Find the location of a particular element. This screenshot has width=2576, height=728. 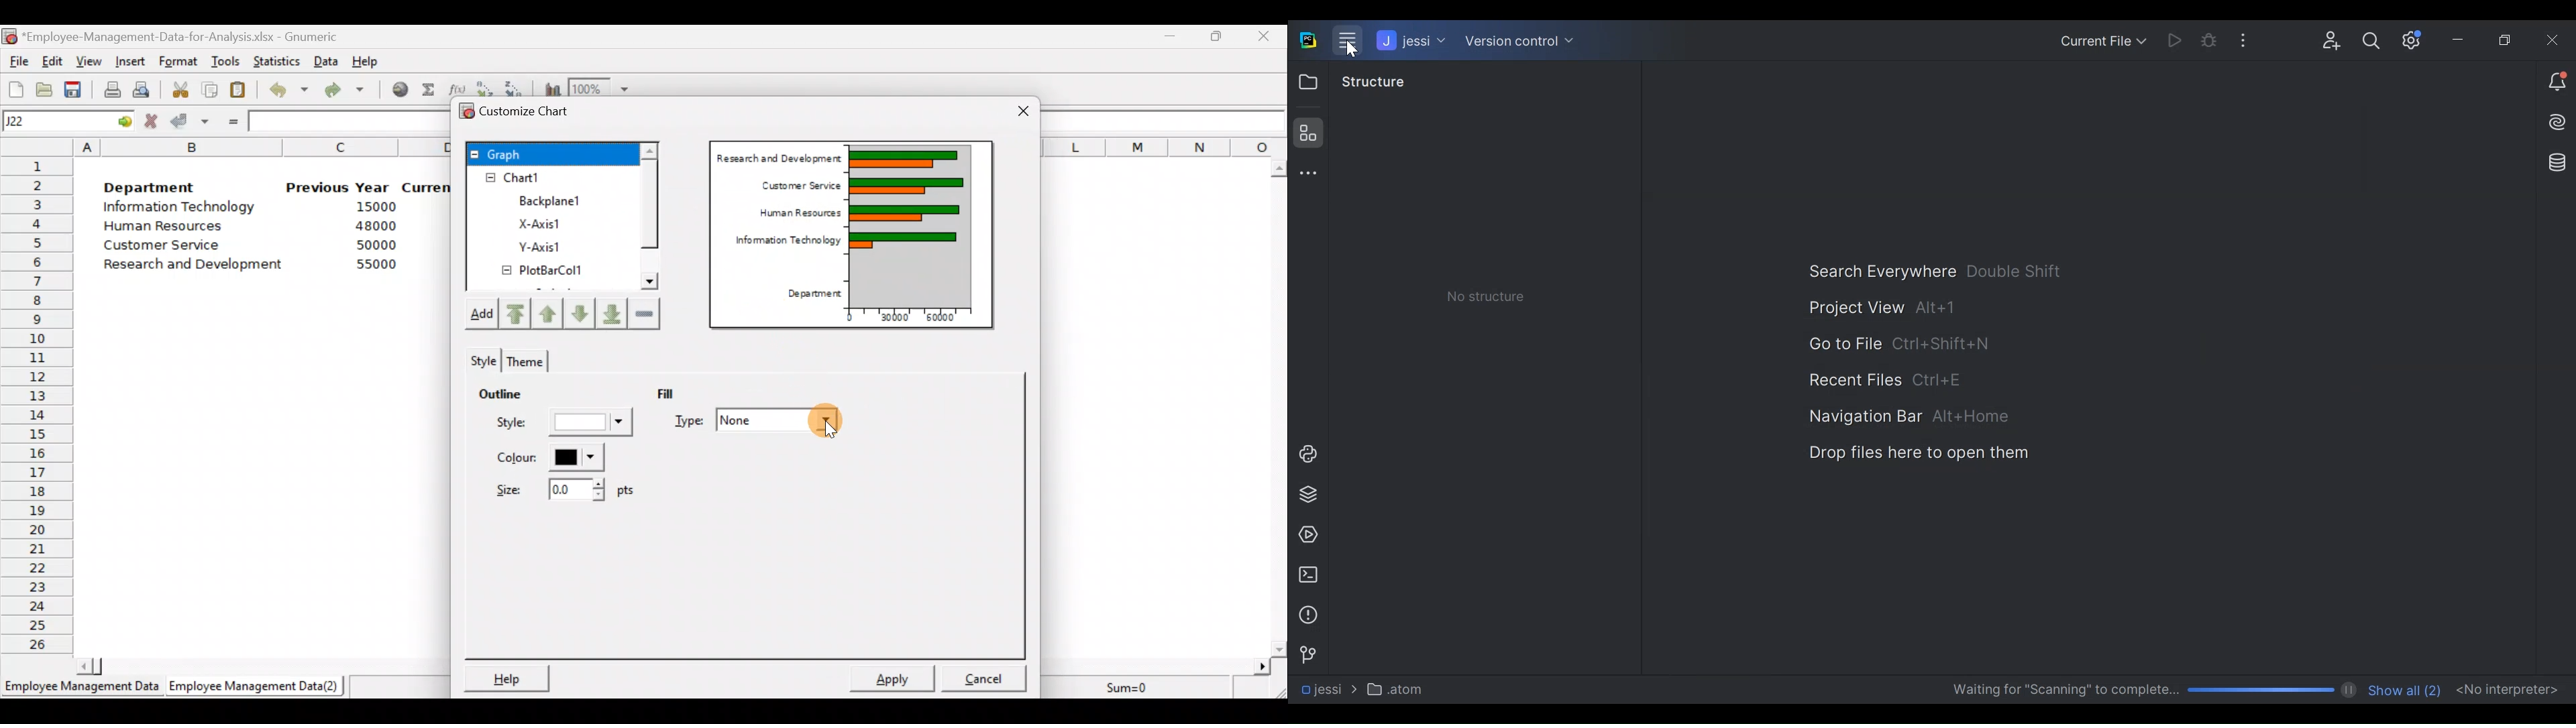

Show all number of files is located at coordinates (2406, 688).